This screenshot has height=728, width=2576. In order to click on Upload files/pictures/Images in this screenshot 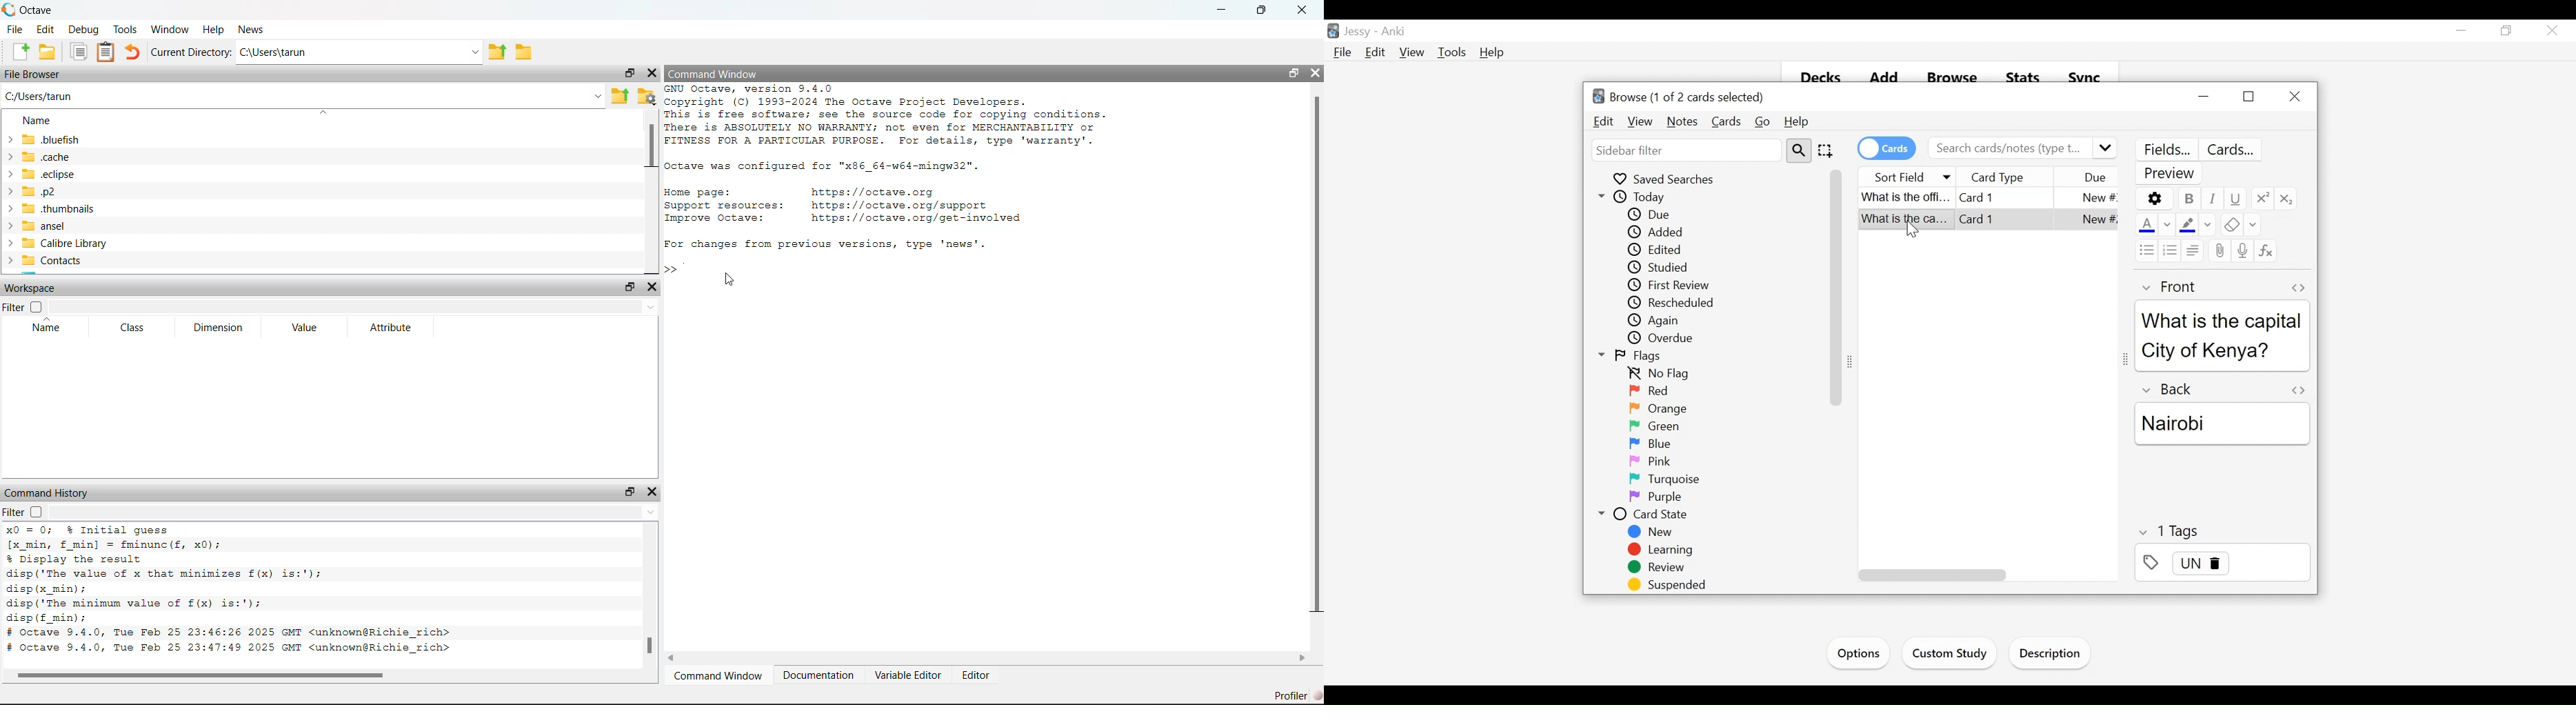, I will do `click(2218, 252)`.